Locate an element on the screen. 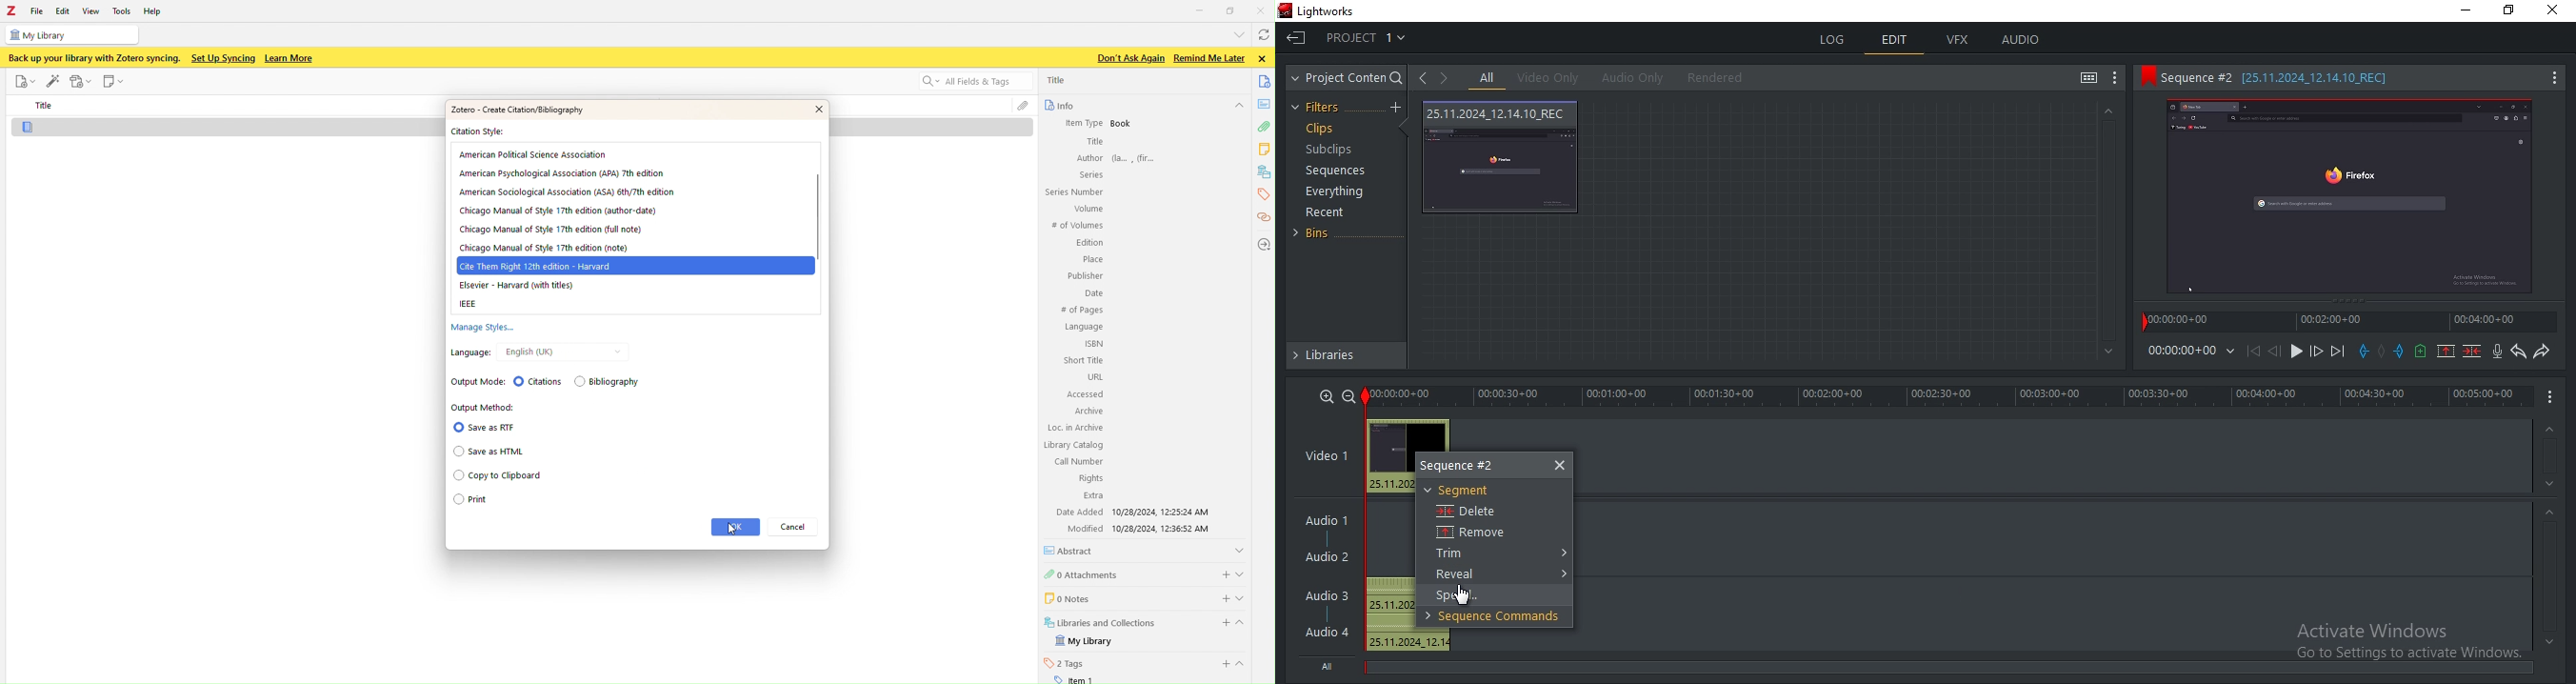  remove is located at coordinates (1485, 533).